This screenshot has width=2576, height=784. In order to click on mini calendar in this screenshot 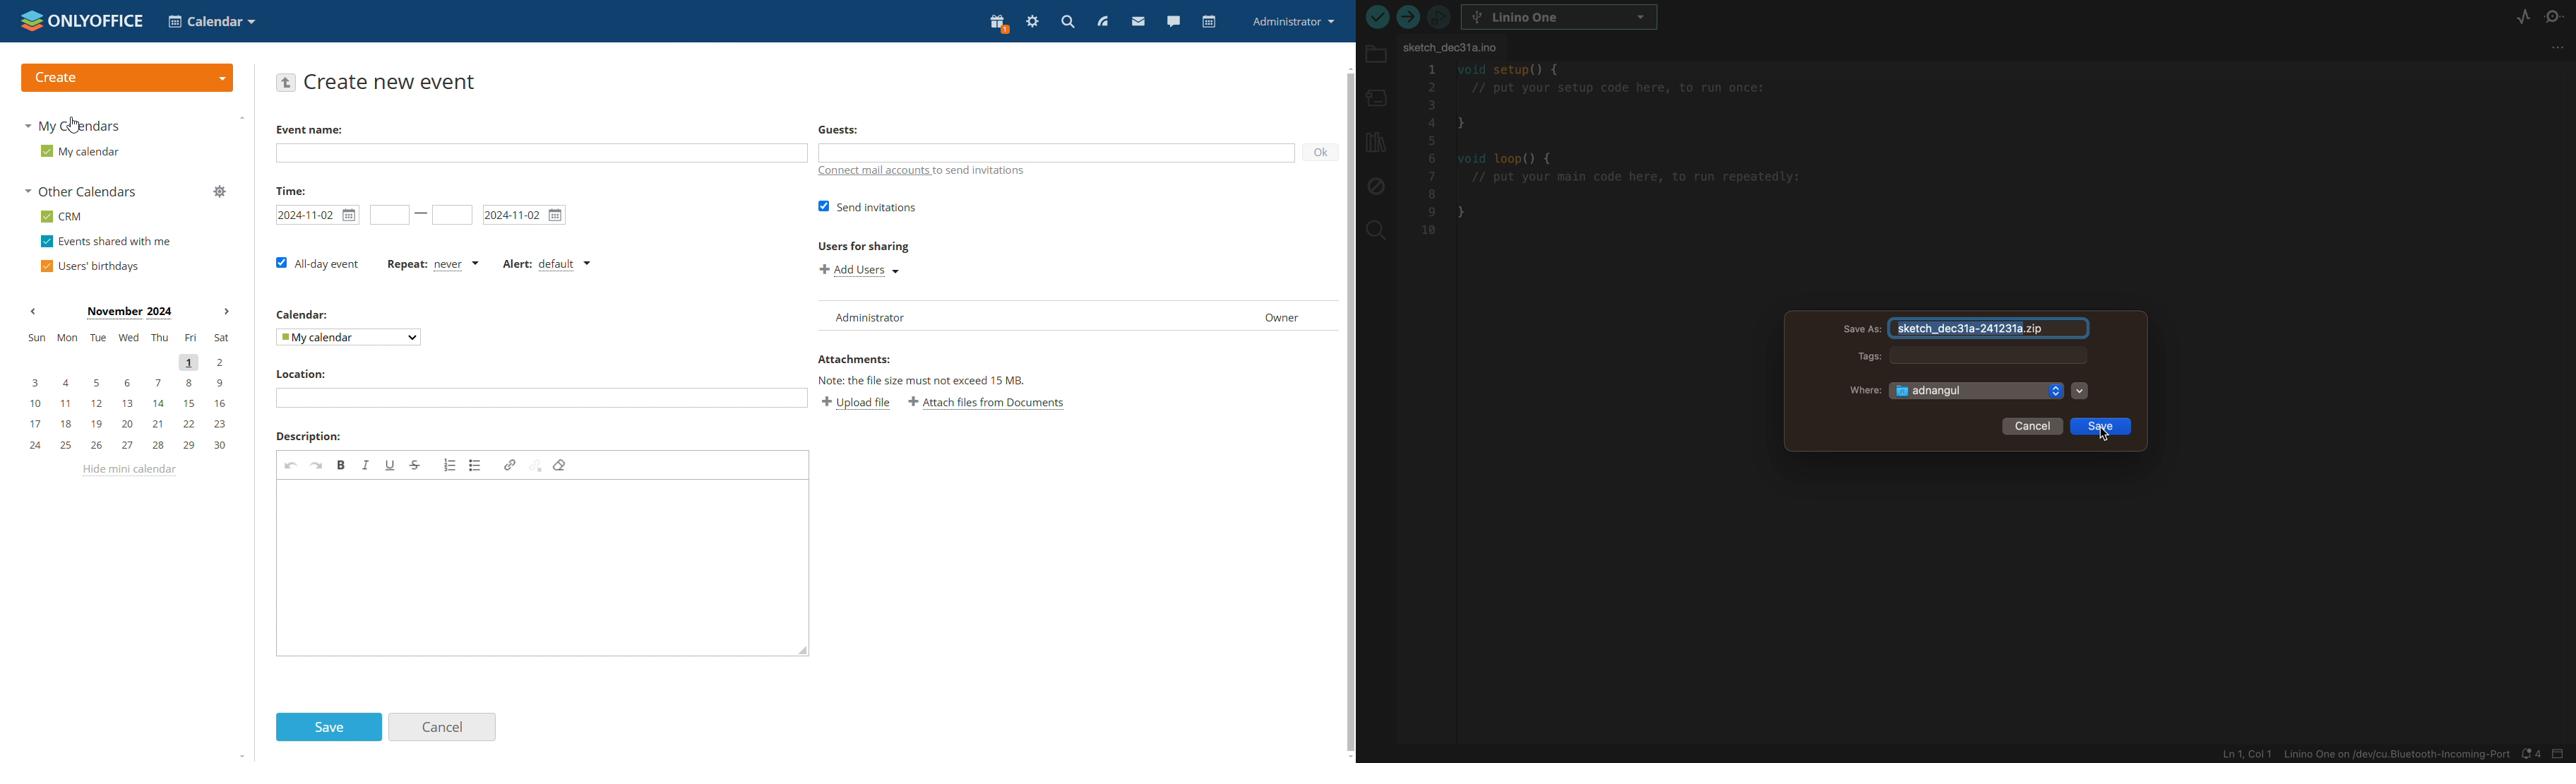, I will do `click(125, 394)`.